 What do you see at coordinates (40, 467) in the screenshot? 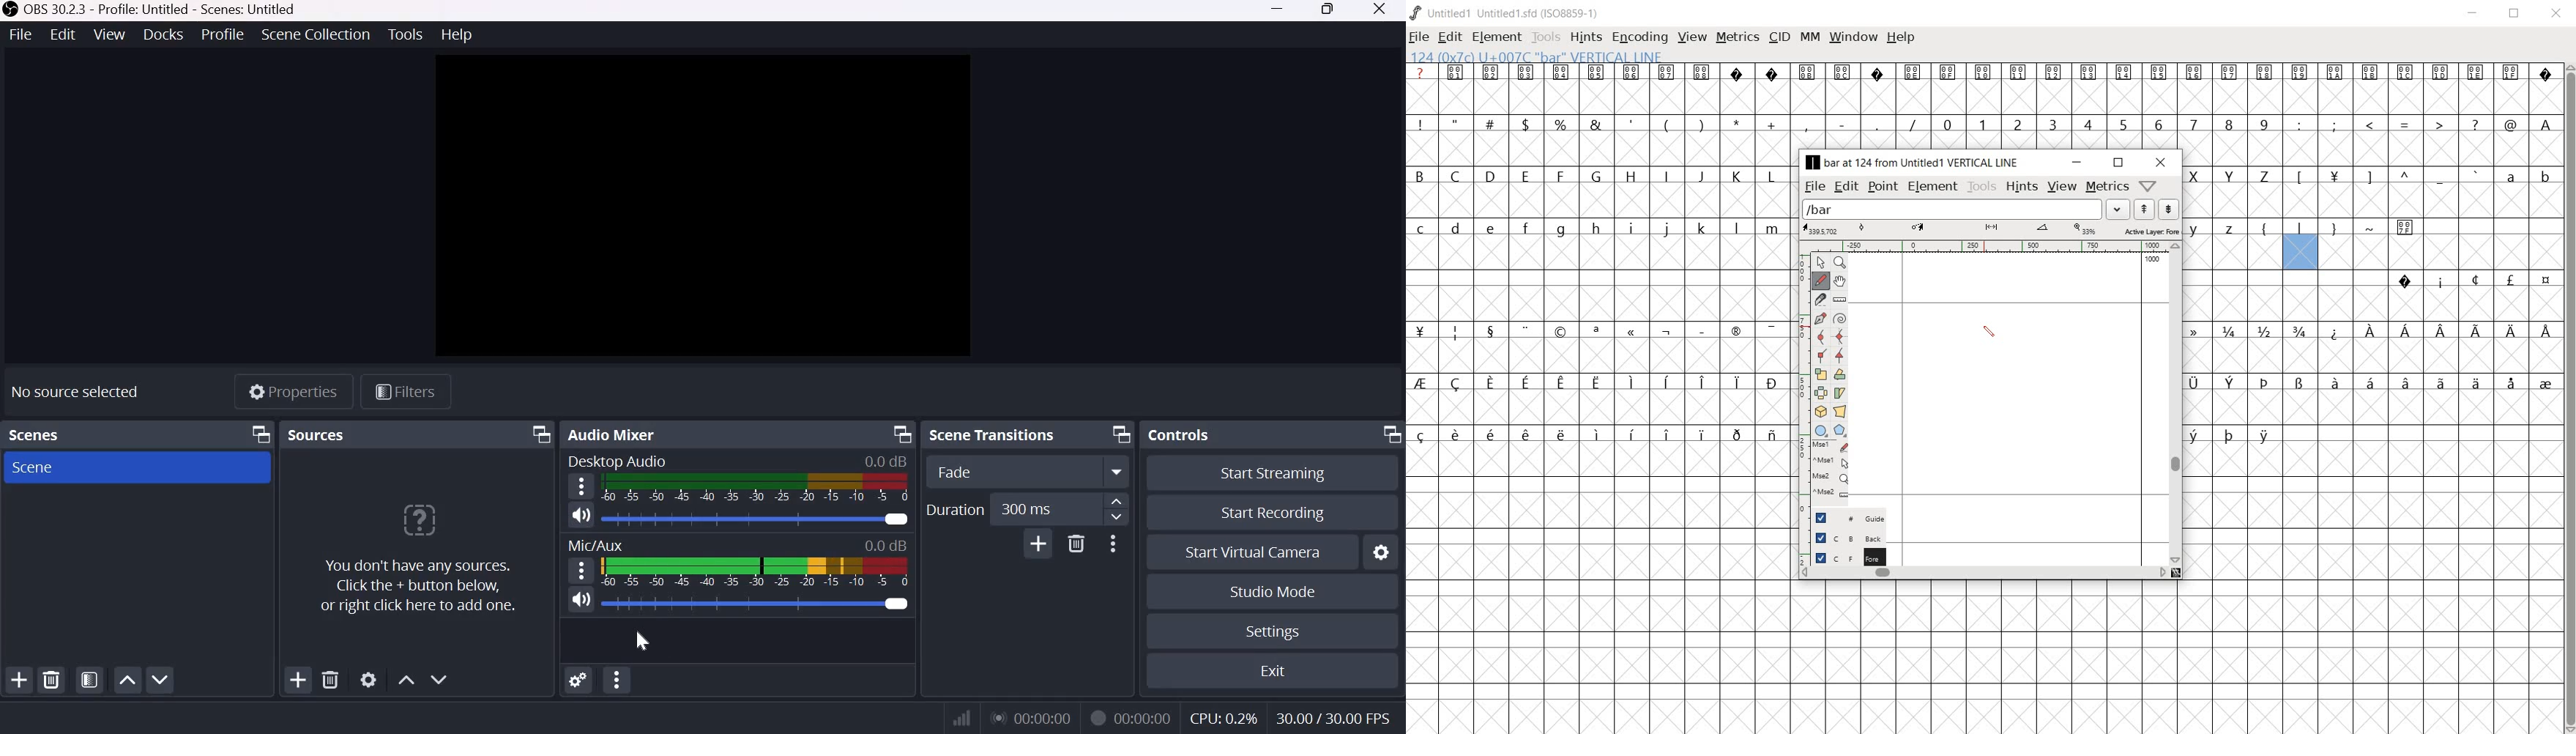
I see `Scene` at bounding box center [40, 467].